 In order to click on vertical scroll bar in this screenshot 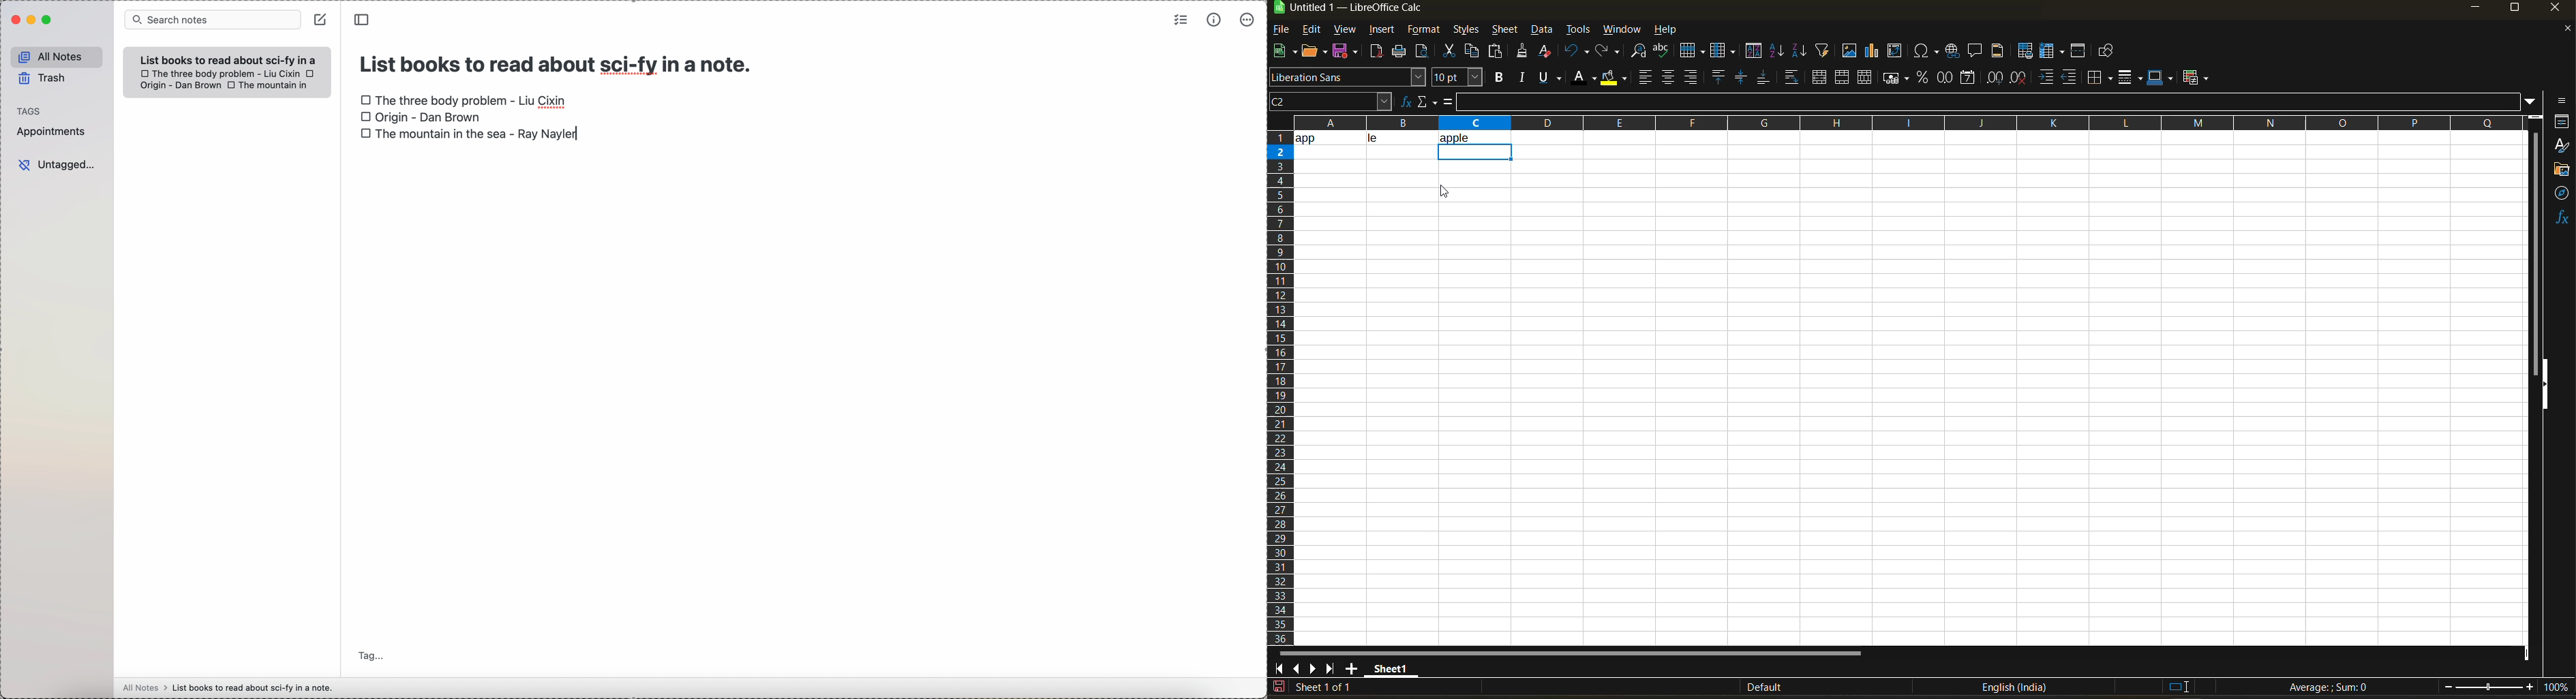, I will do `click(2535, 244)`.